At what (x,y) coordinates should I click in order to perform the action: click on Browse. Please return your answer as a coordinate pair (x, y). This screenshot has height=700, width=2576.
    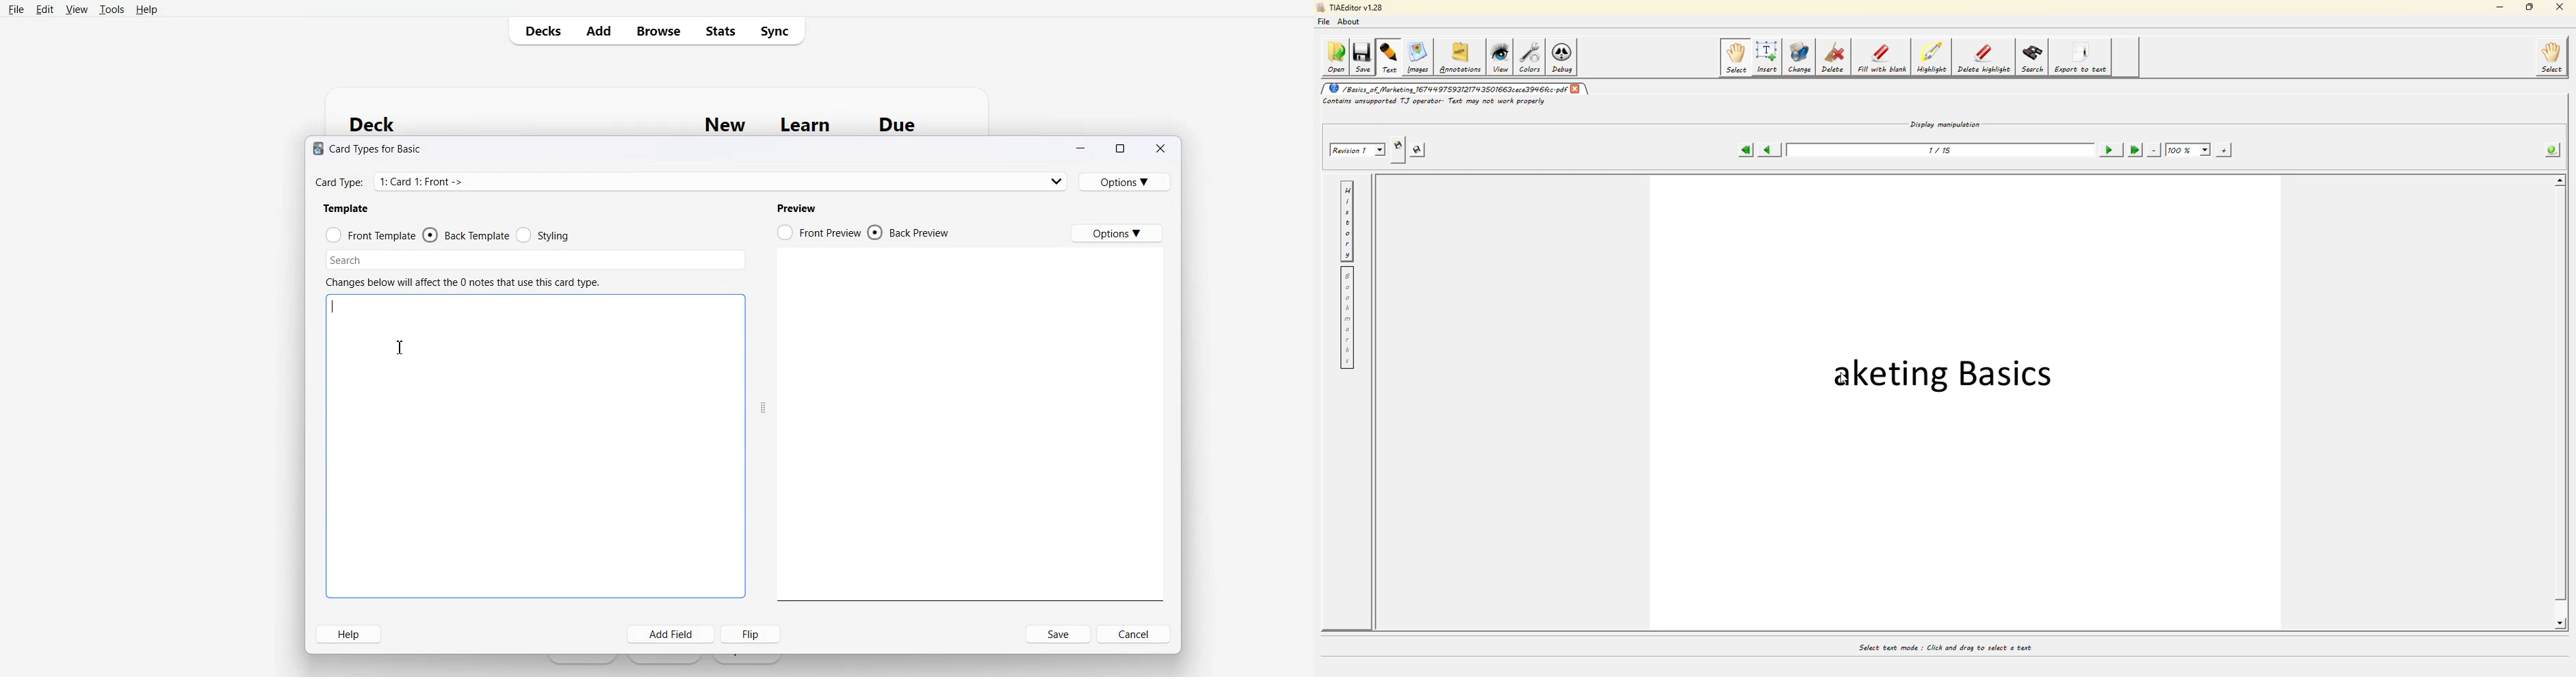
    Looking at the image, I should click on (657, 30).